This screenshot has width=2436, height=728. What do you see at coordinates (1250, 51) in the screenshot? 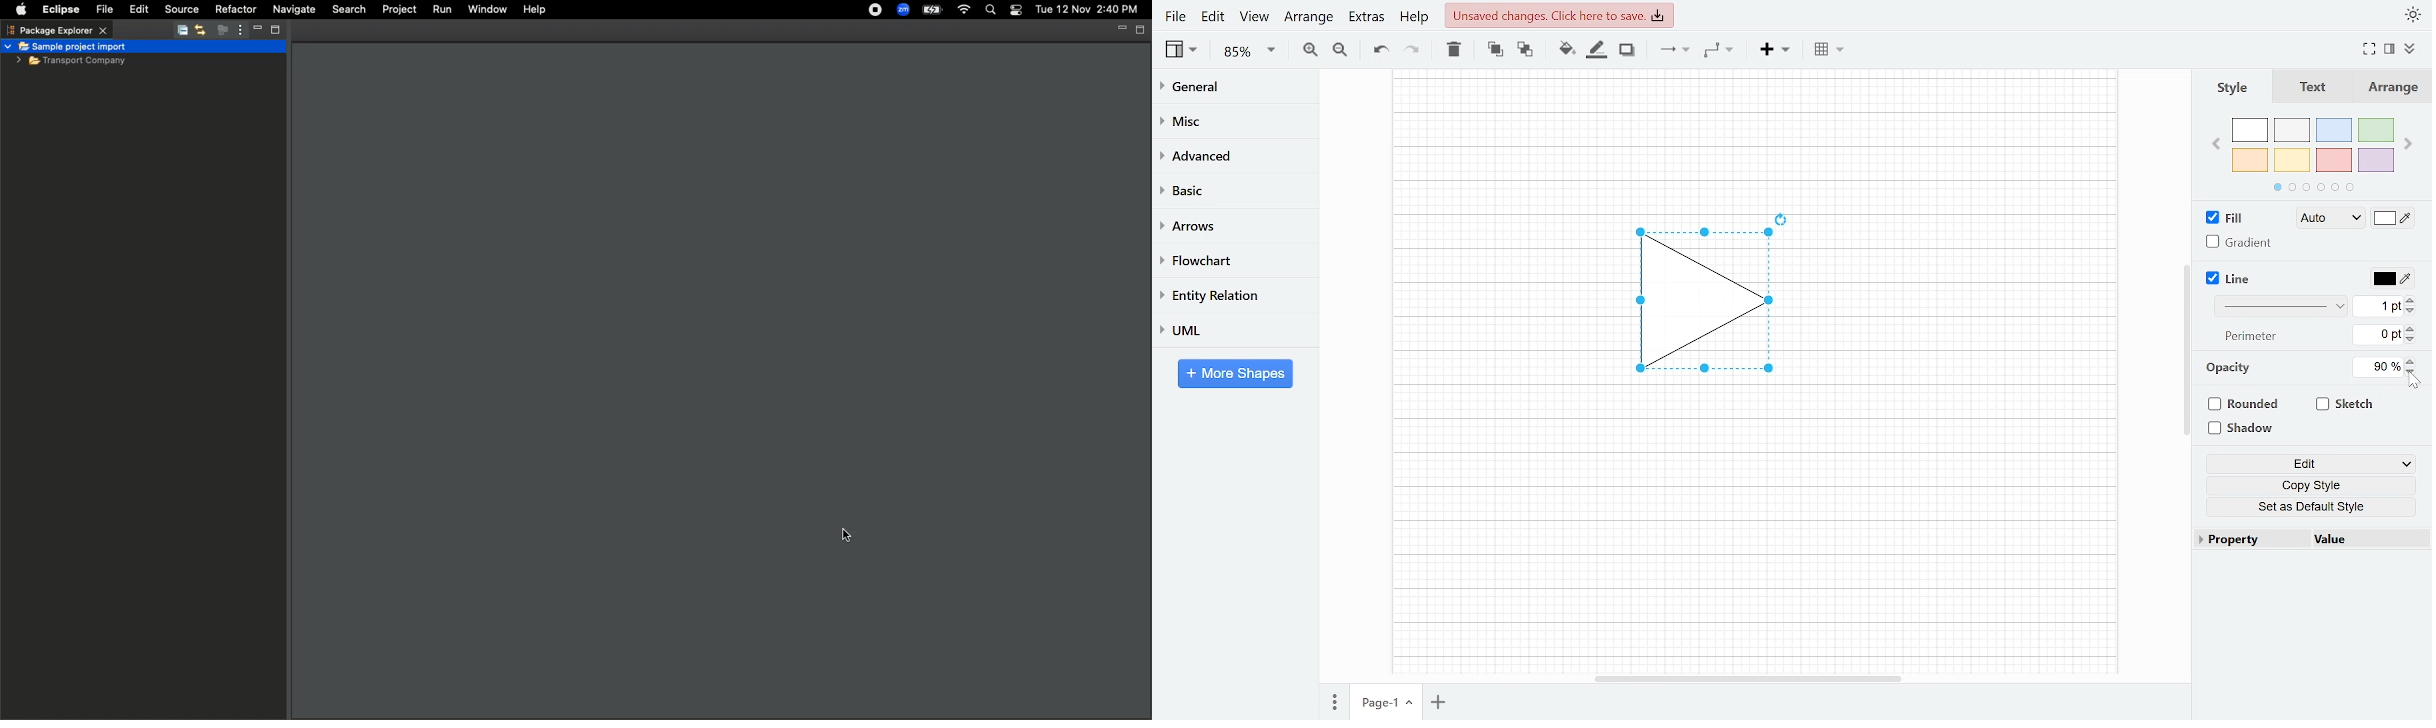
I see `Zoom` at bounding box center [1250, 51].